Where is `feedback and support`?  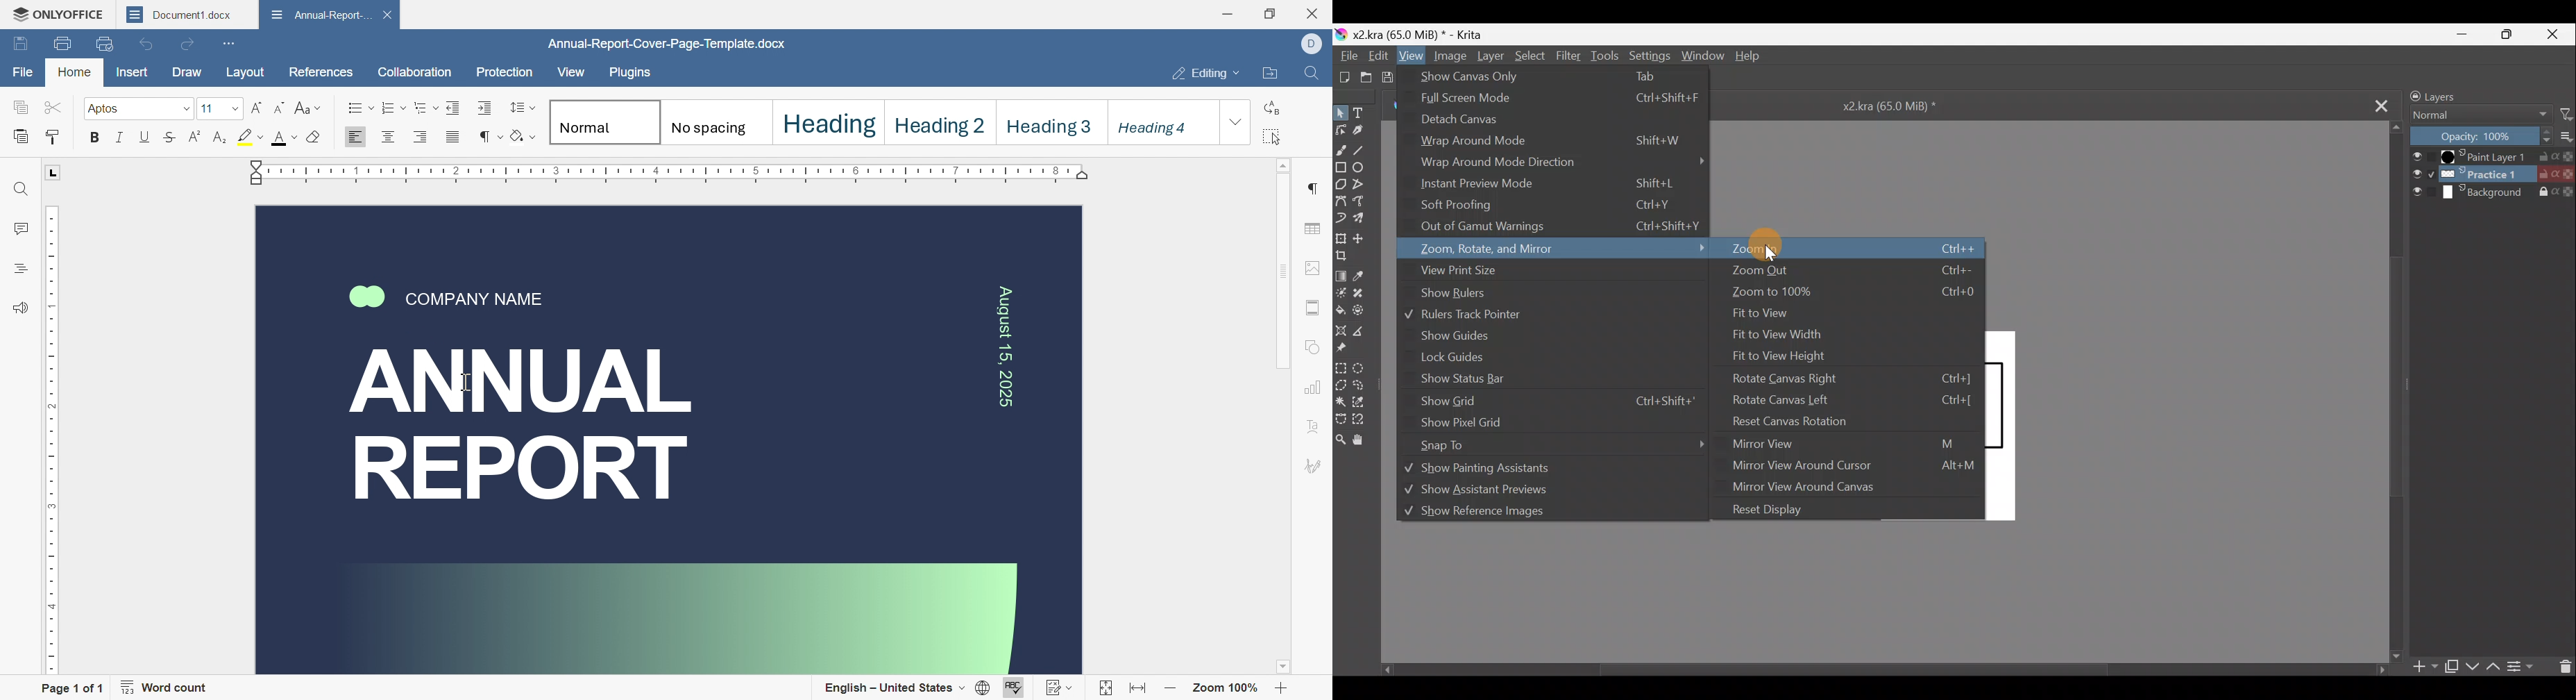
feedback and support is located at coordinates (24, 308).